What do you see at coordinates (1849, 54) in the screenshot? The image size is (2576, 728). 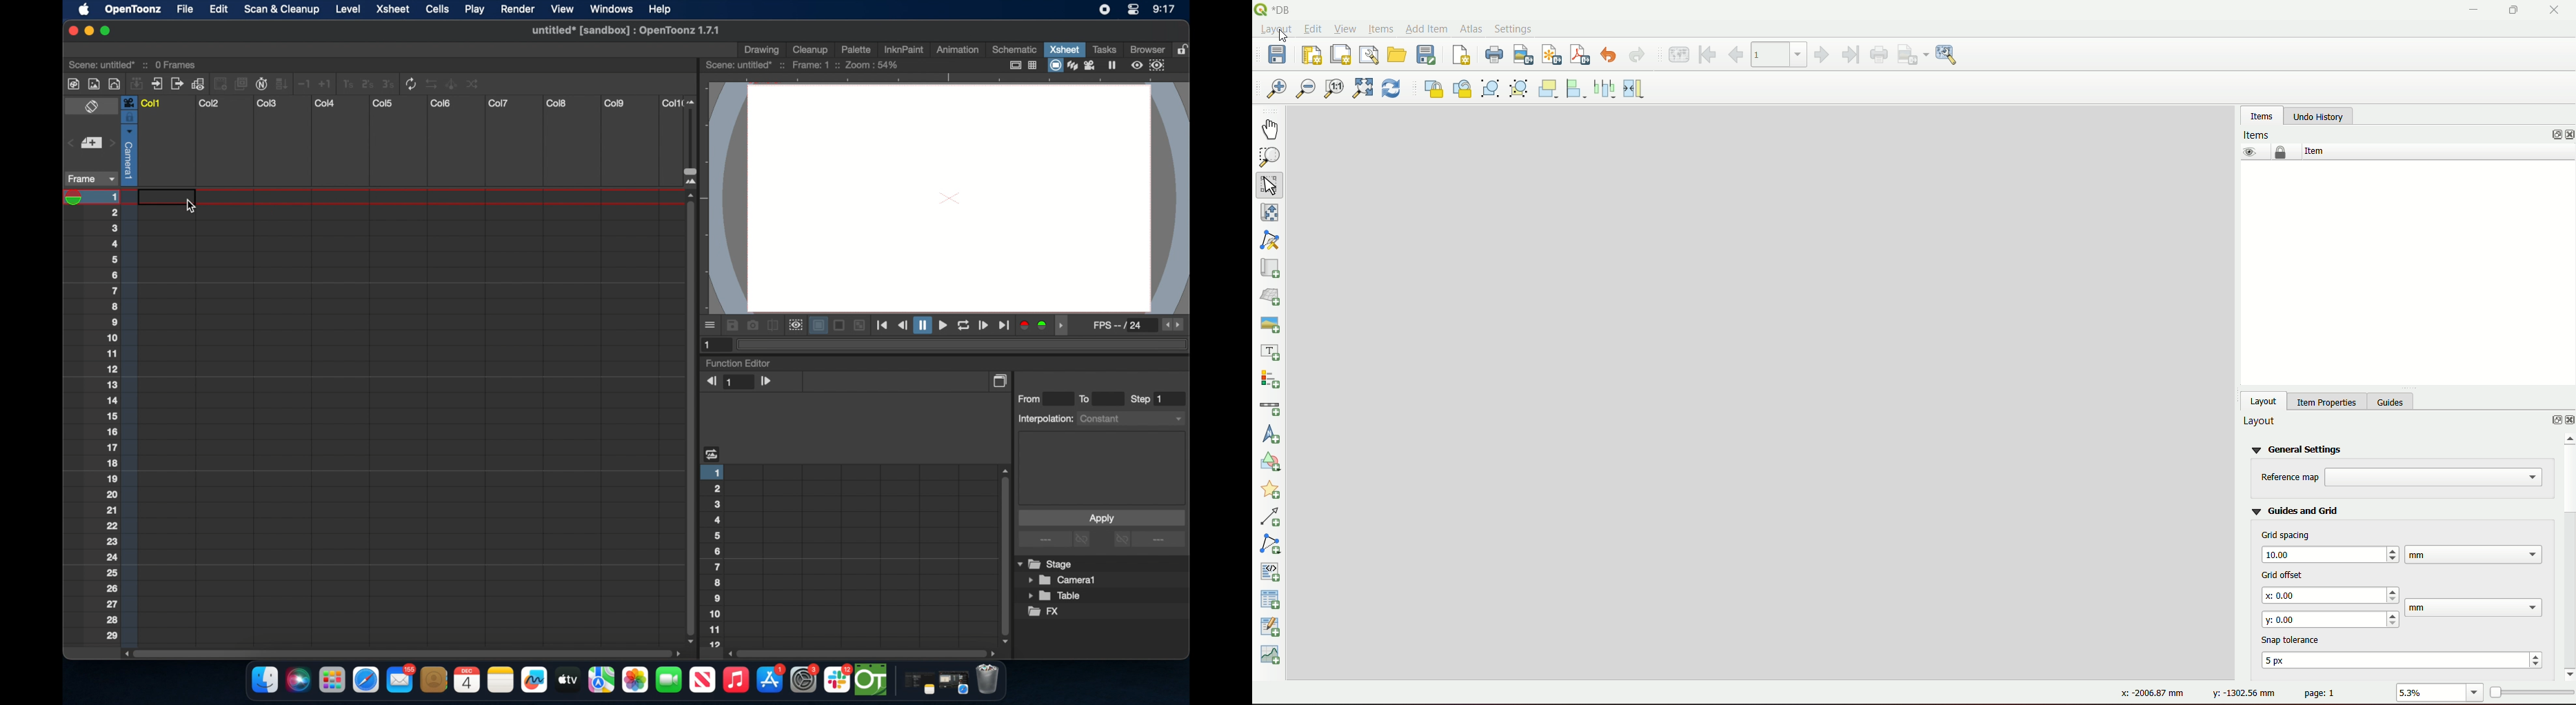 I see `last feature` at bounding box center [1849, 54].